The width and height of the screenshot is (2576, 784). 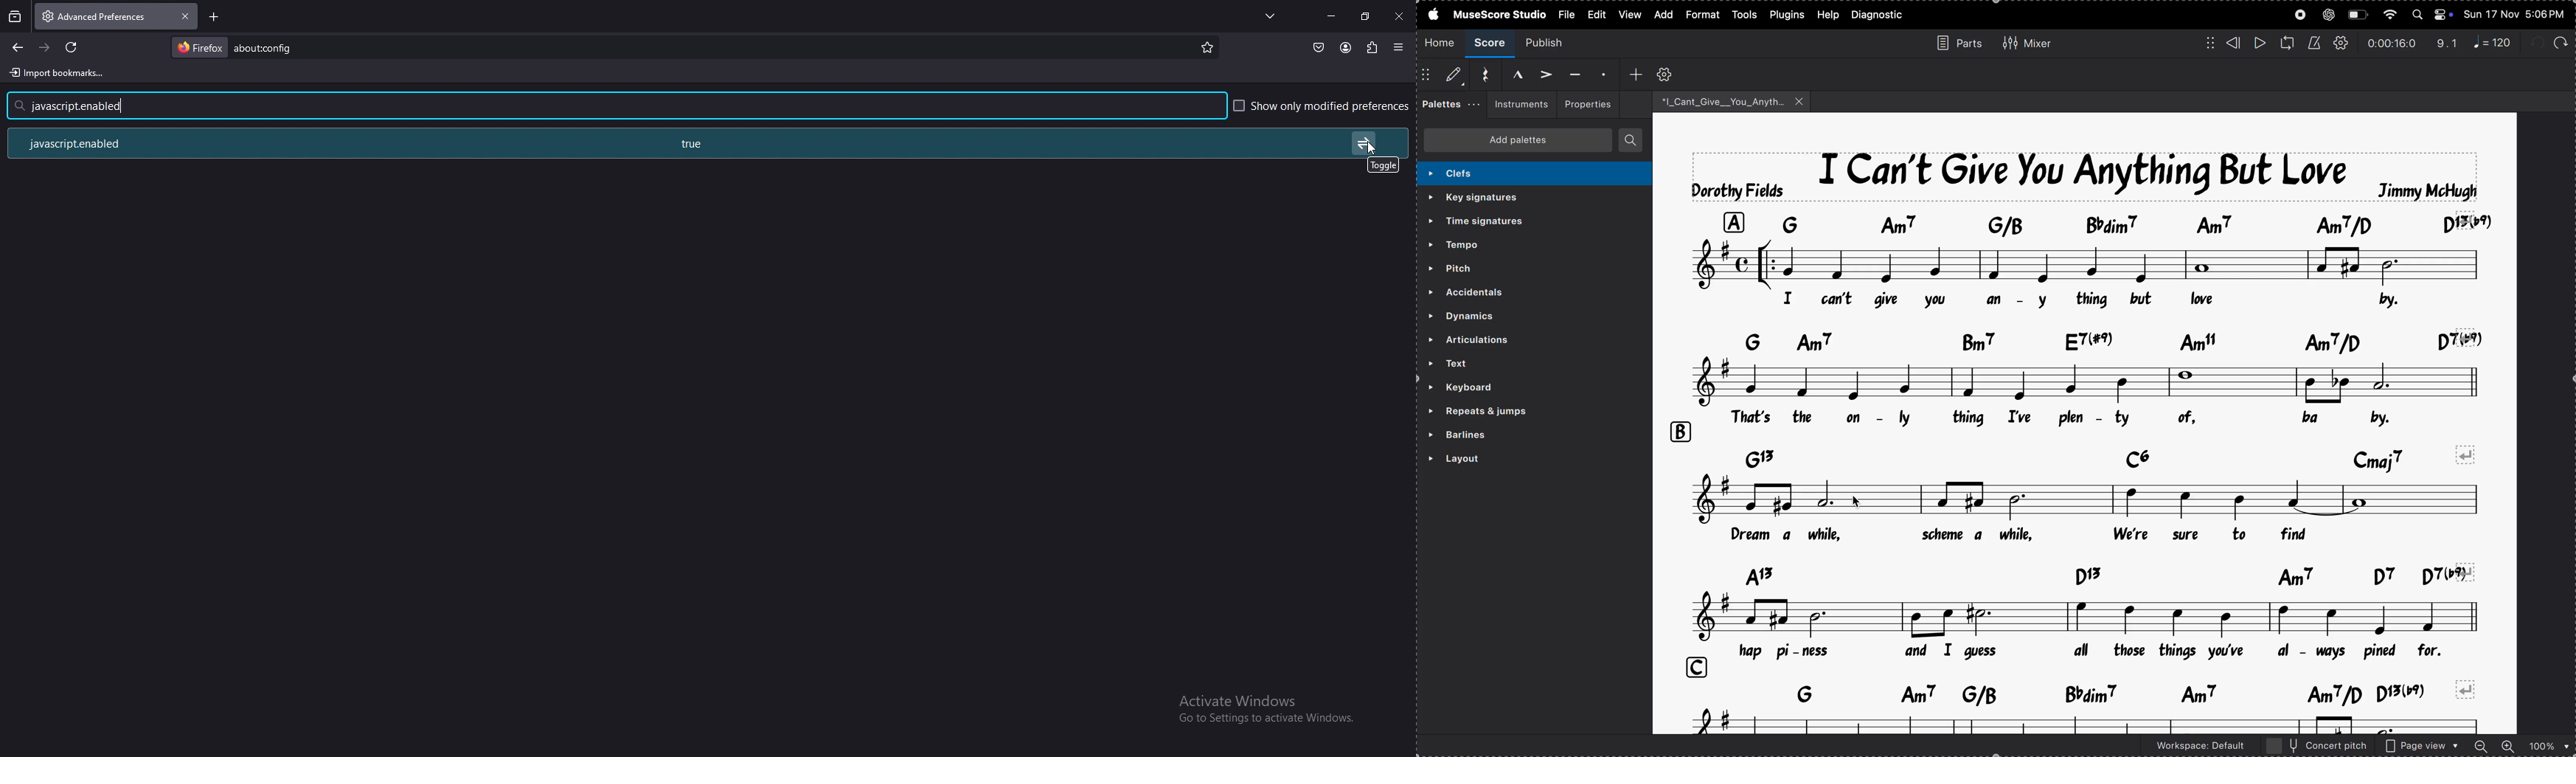 I want to click on notes, so click(x=2091, y=723).